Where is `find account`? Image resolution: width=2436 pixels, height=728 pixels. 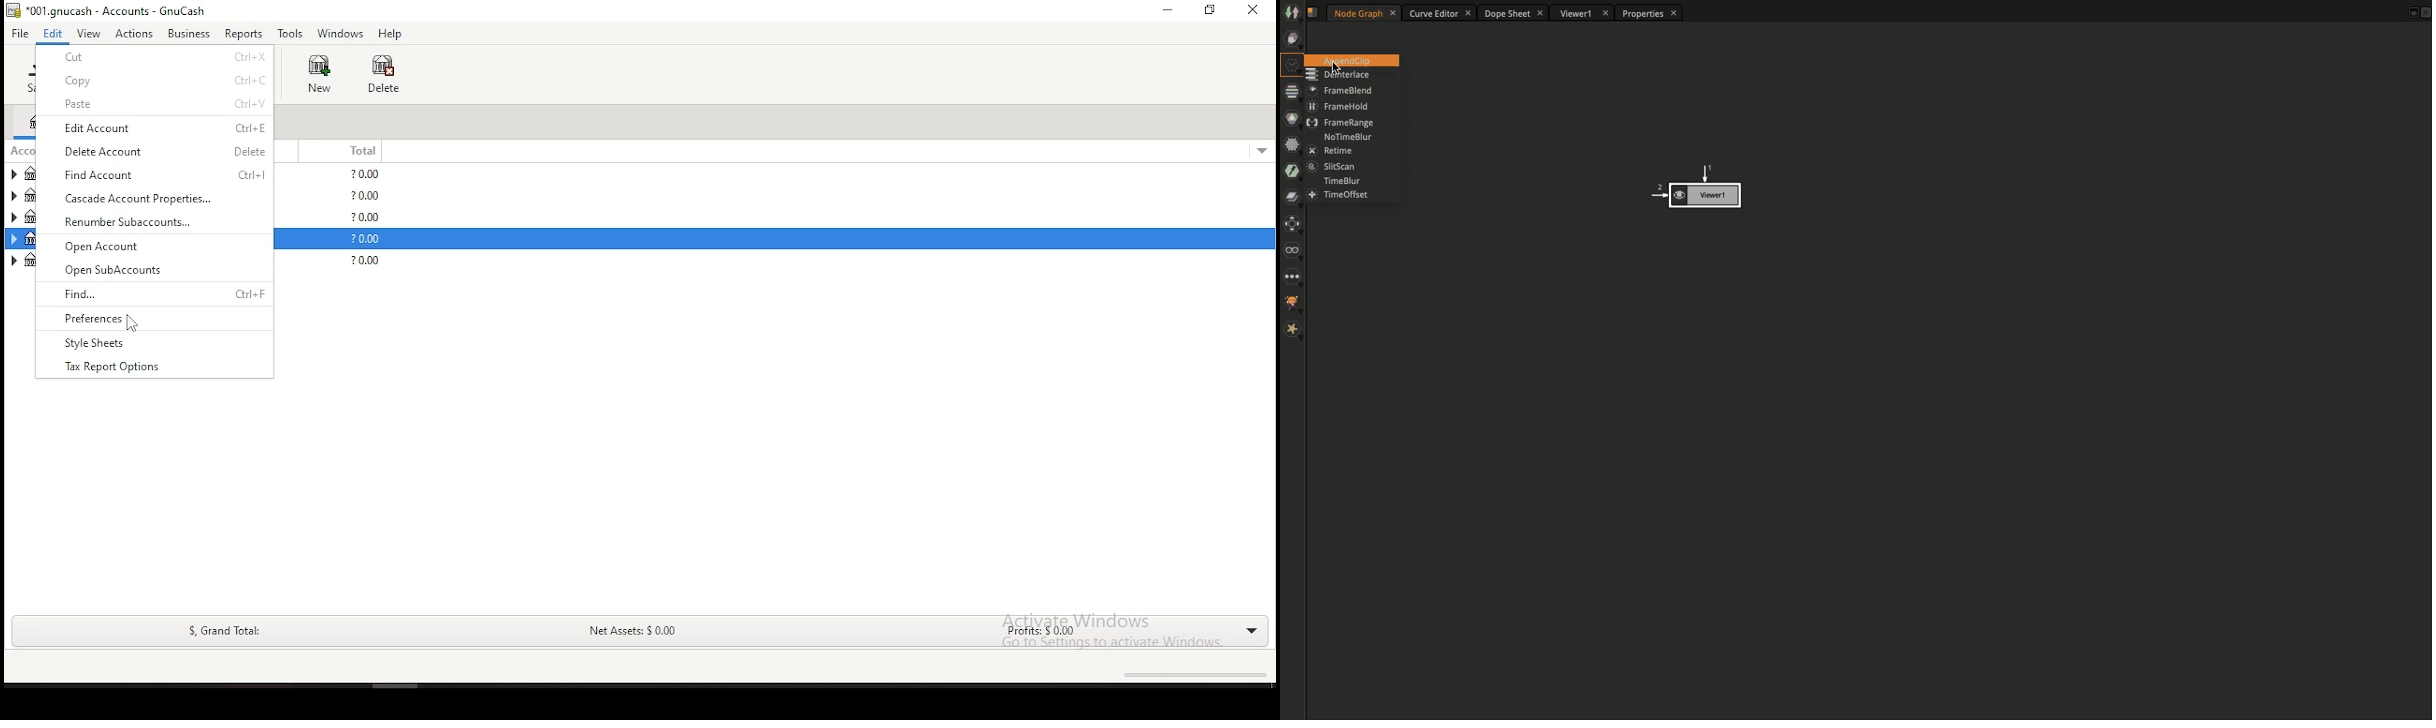 find account is located at coordinates (159, 176).